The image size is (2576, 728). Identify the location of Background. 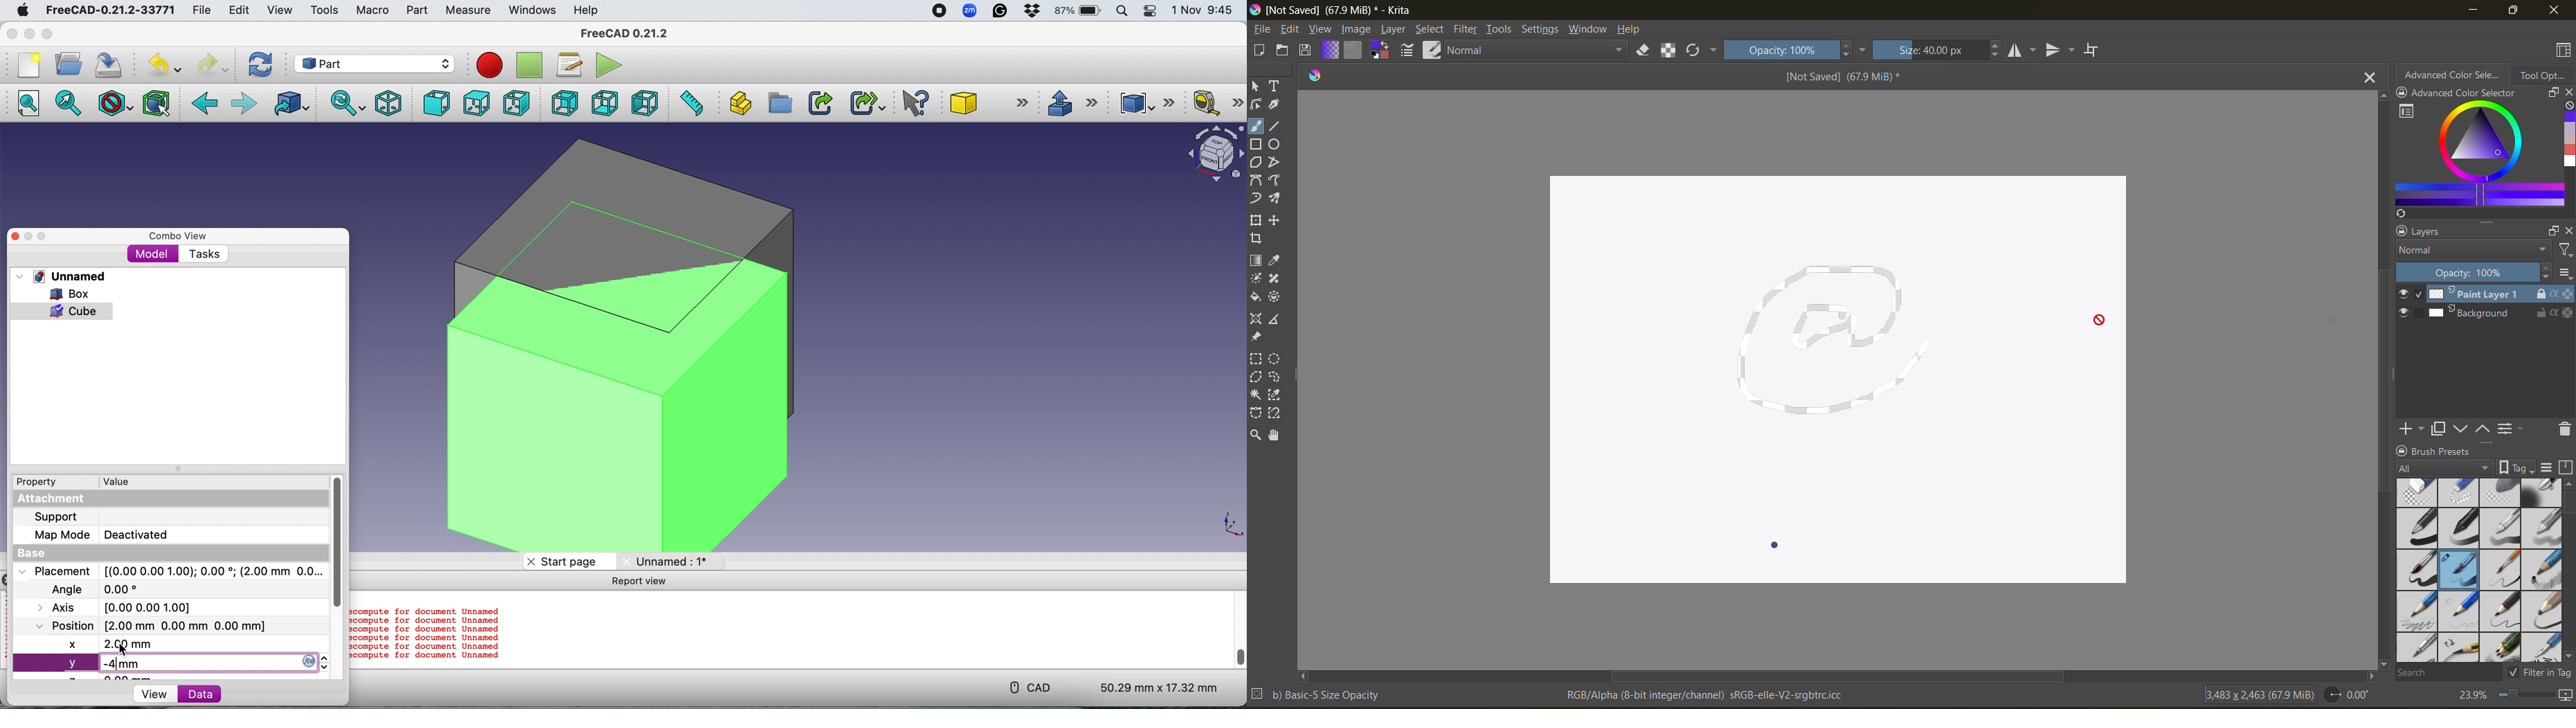
(2501, 312).